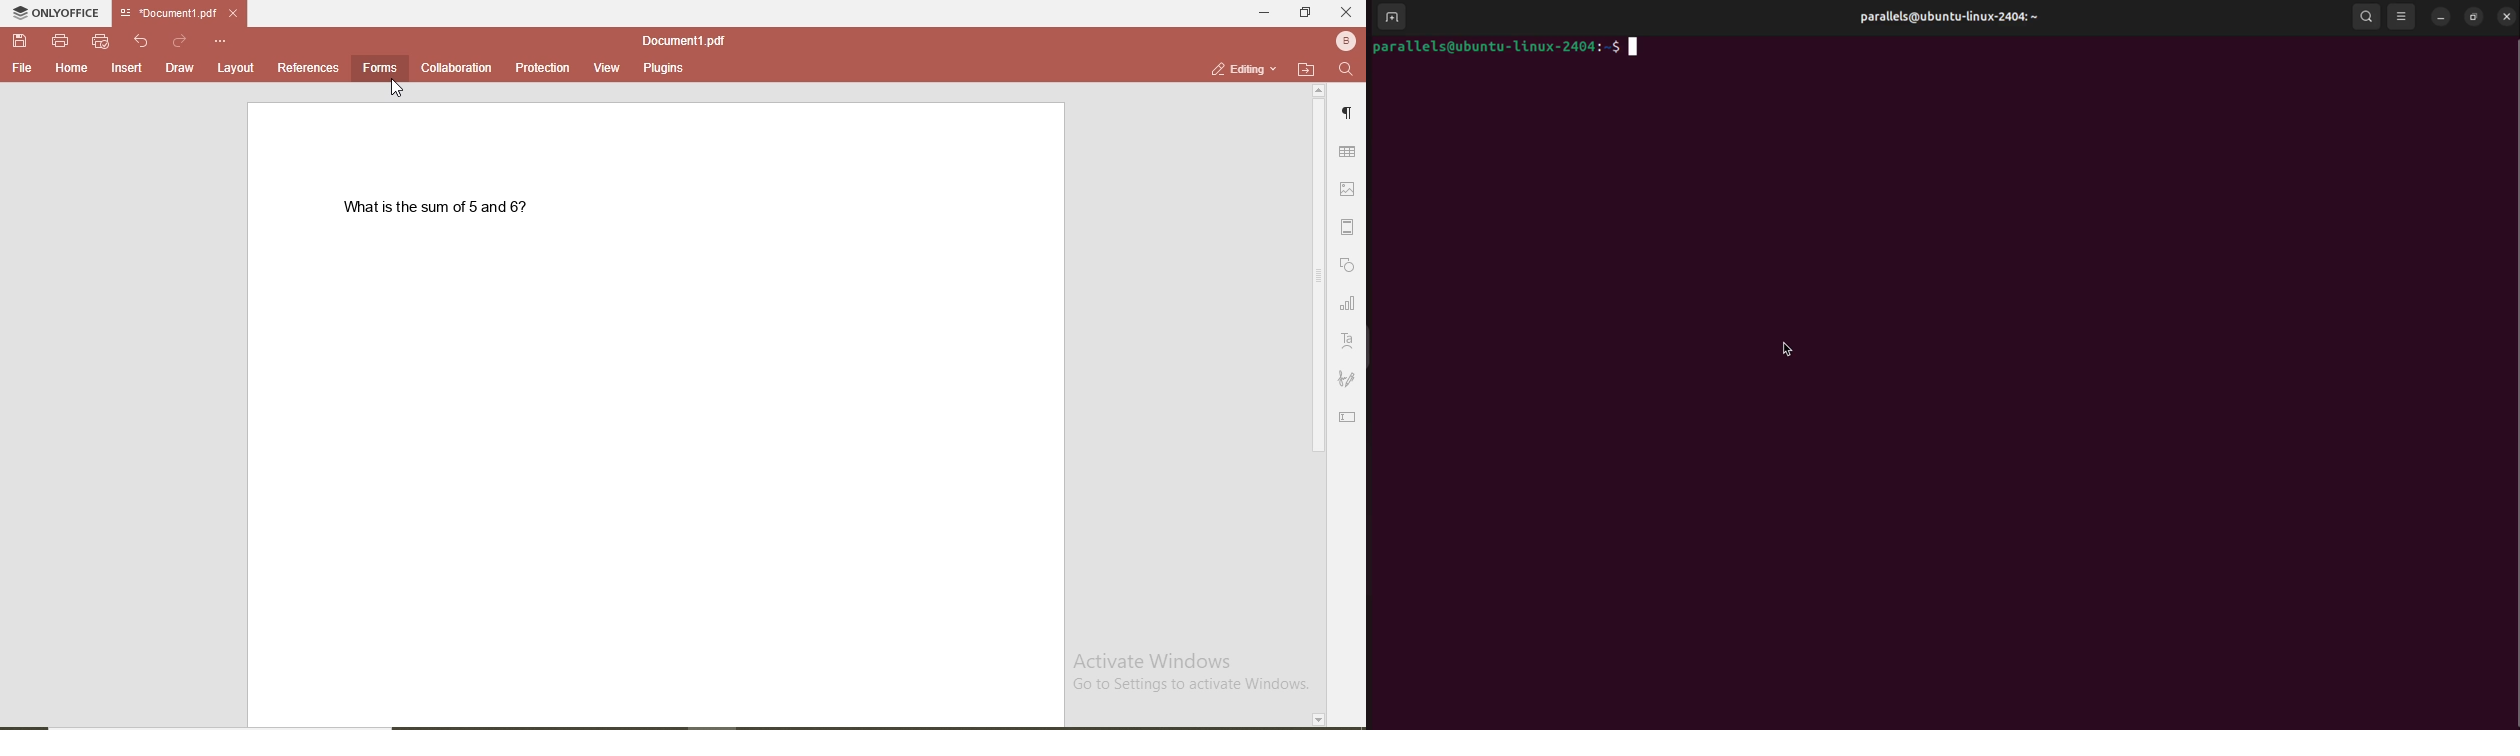 The image size is (2520, 756). What do you see at coordinates (1317, 719) in the screenshot?
I see `page down` at bounding box center [1317, 719].